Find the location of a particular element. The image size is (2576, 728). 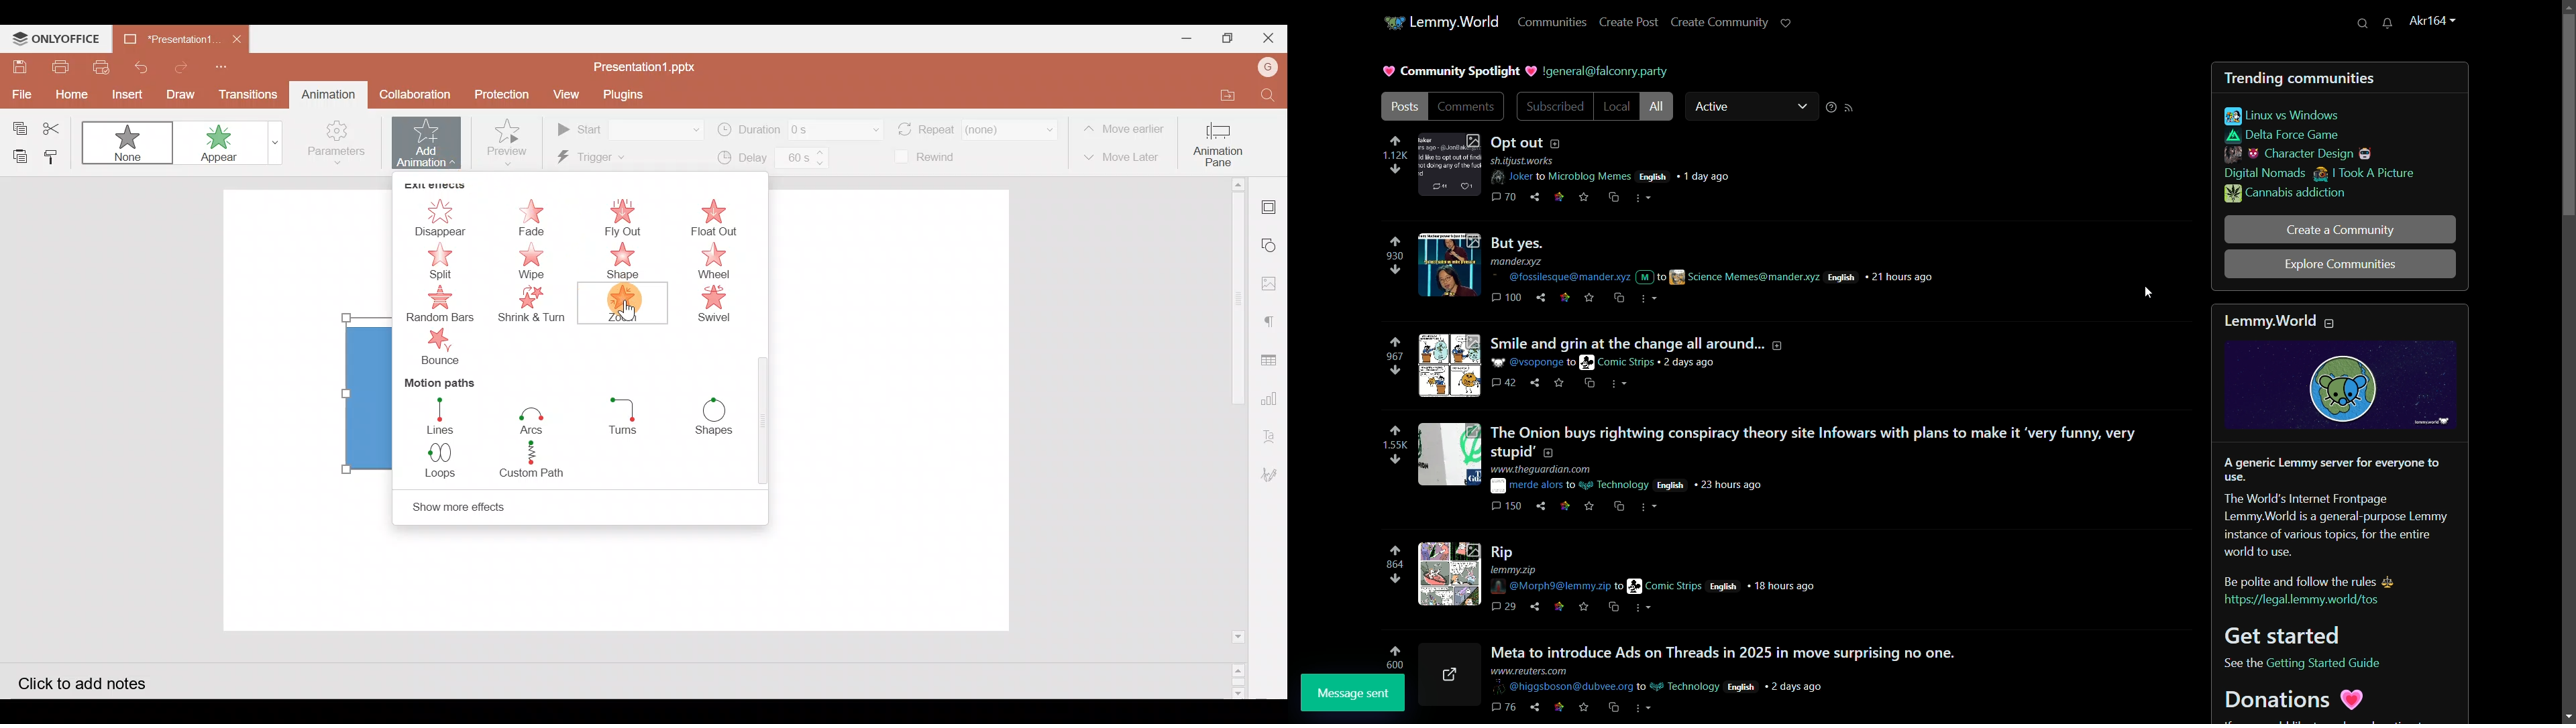

image is located at coordinates (1452, 365).